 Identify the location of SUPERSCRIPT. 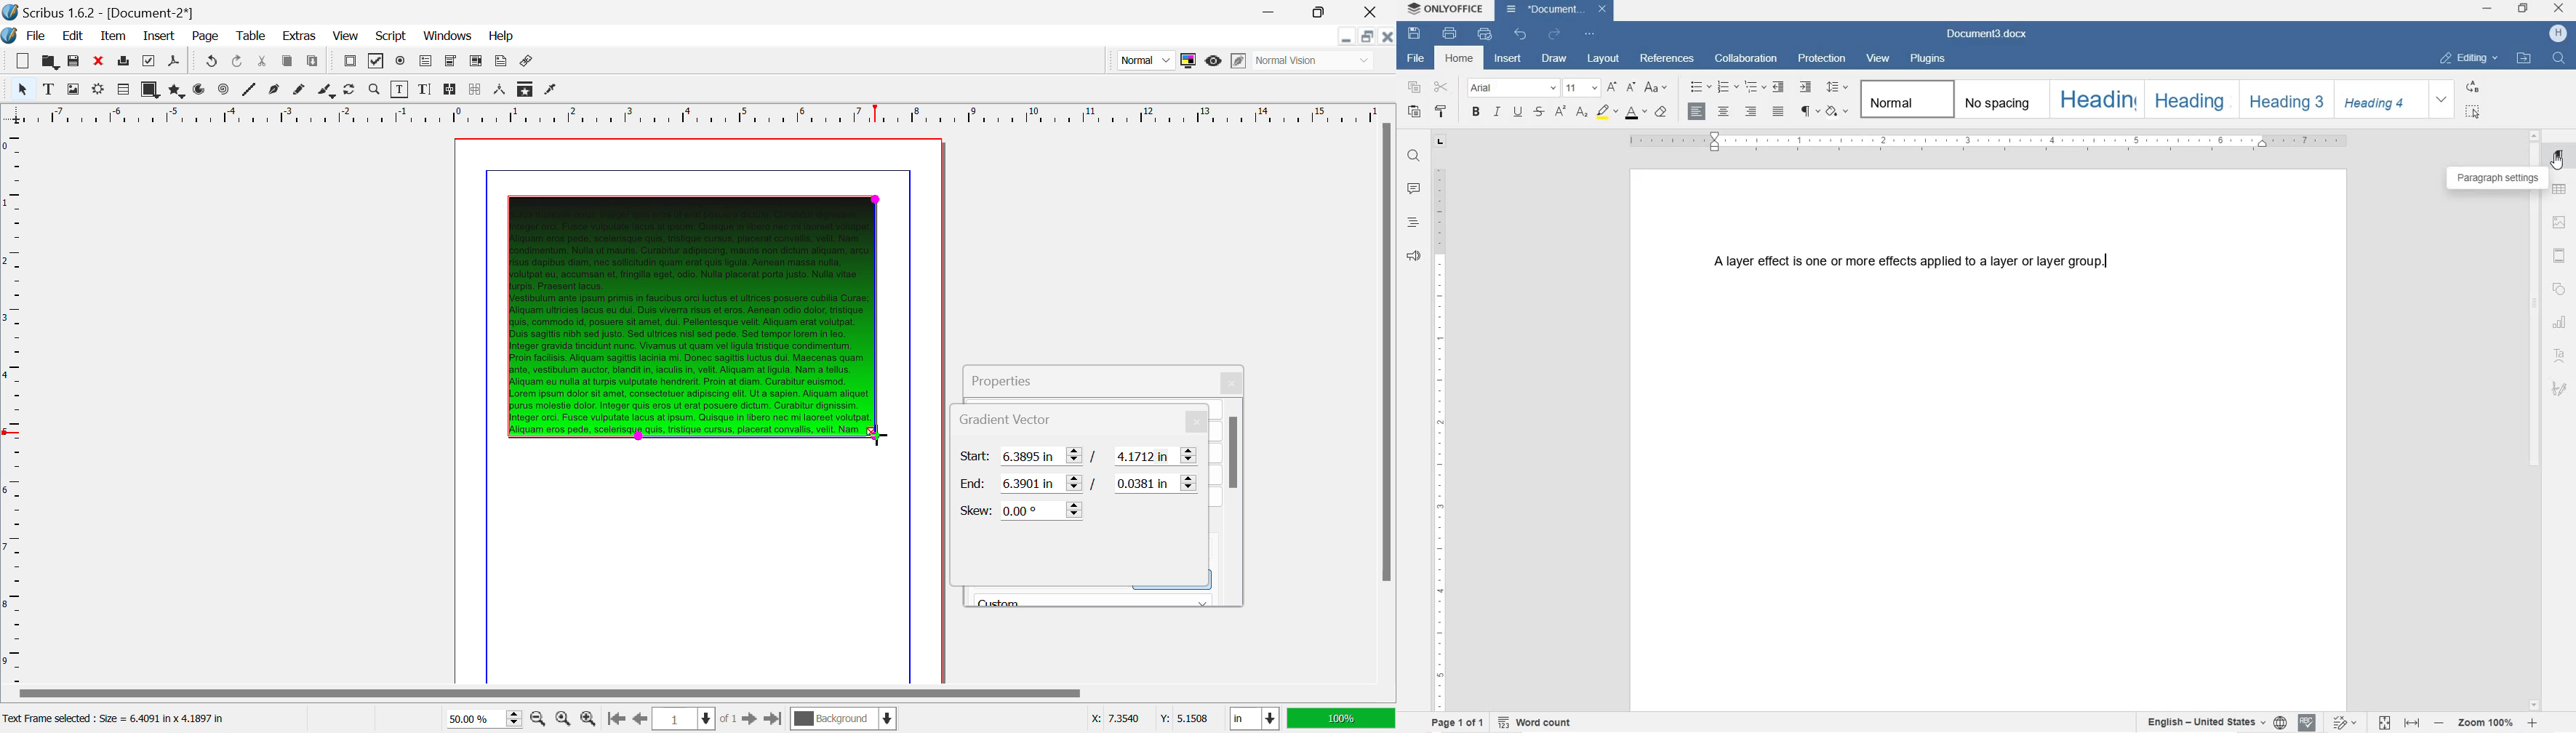
(1559, 112).